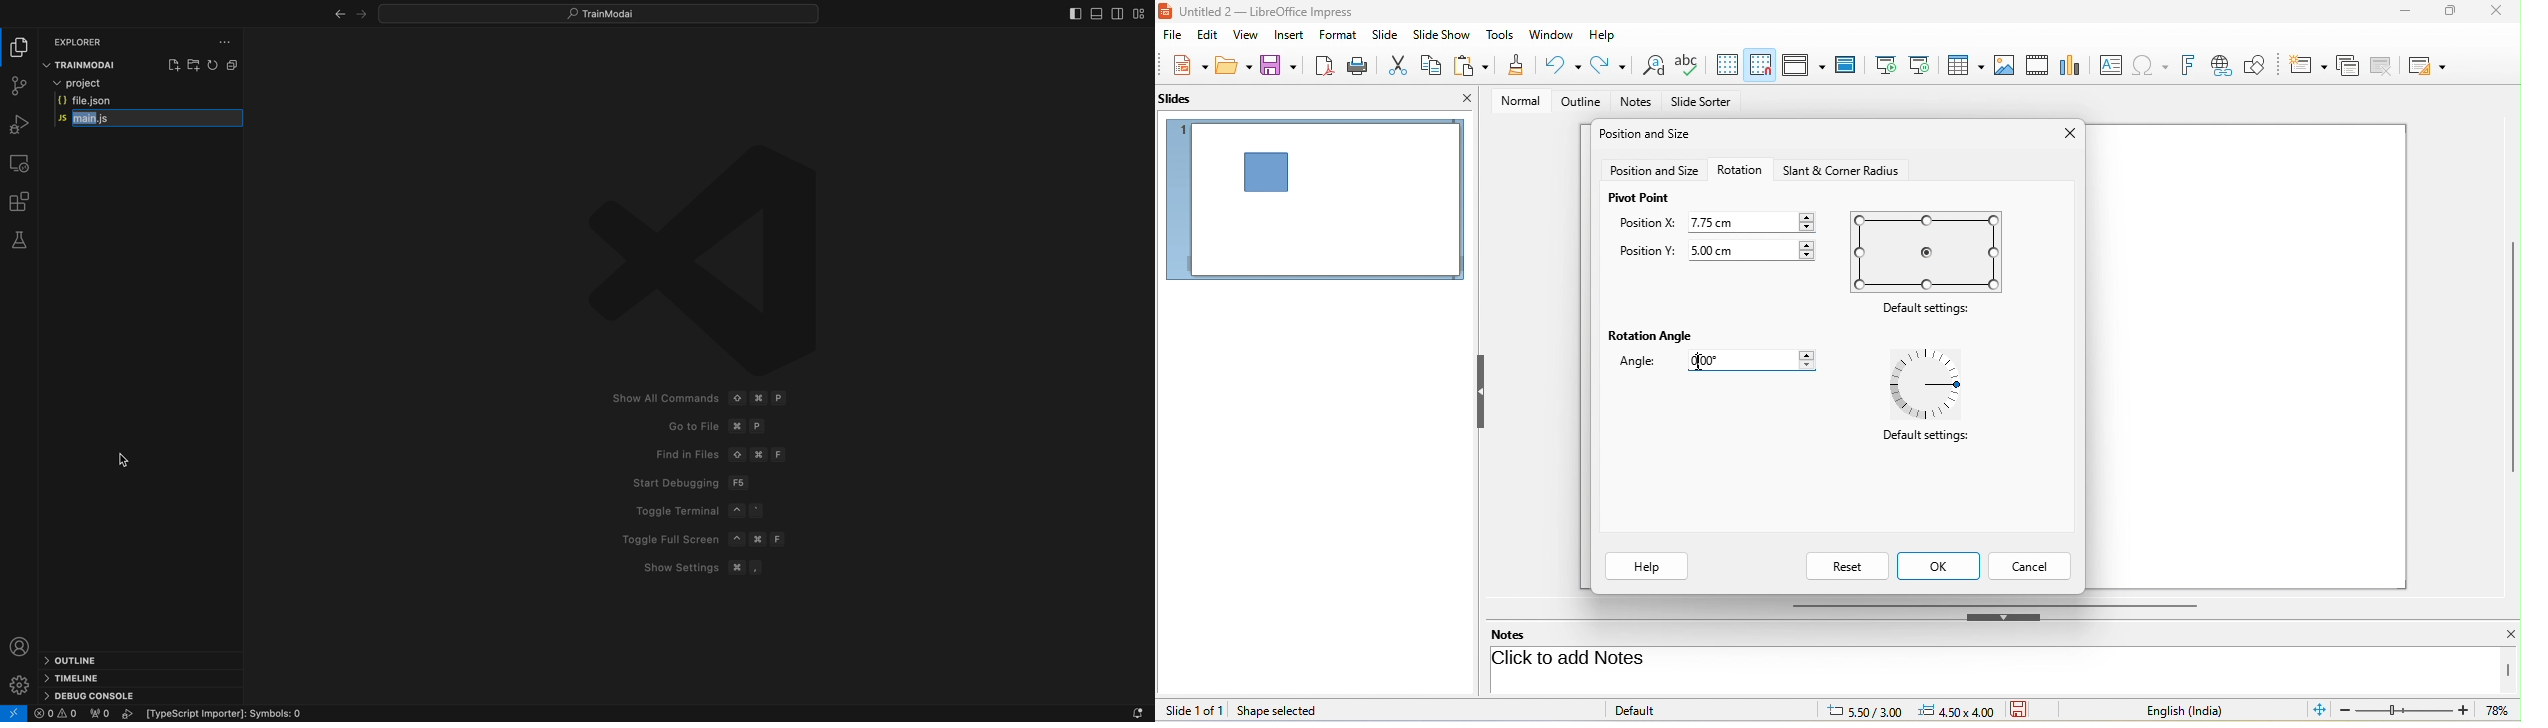  I want to click on rotation angle, so click(1653, 337).